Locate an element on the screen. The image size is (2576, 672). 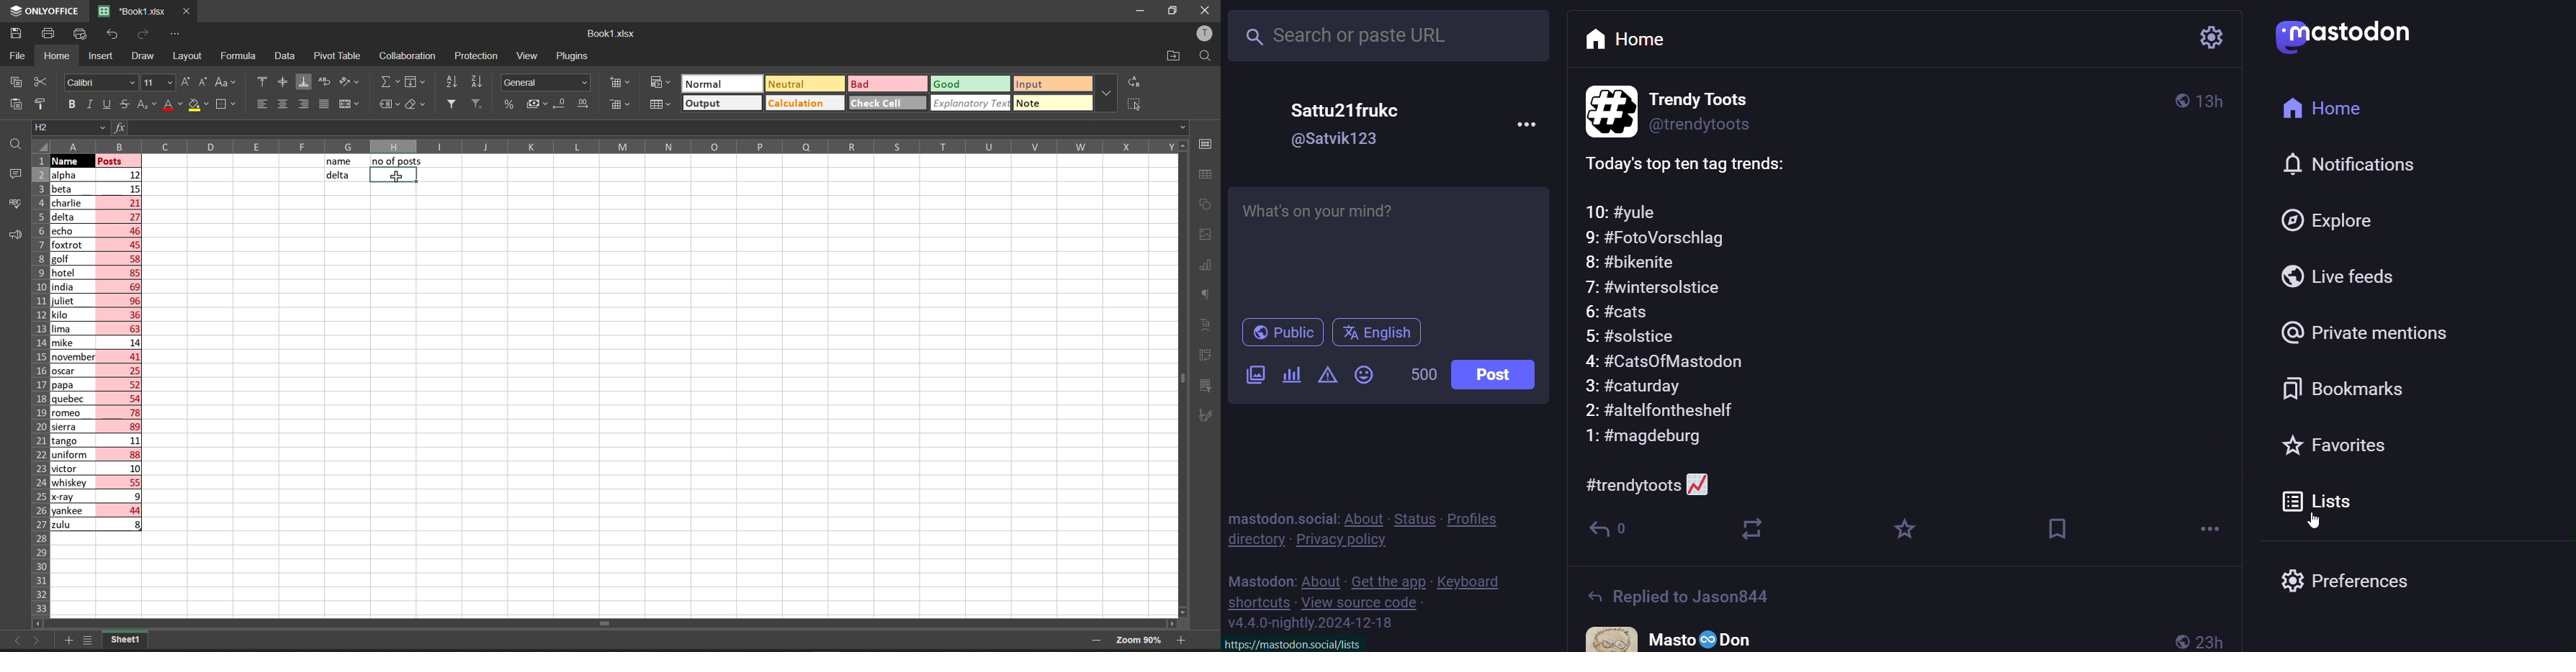
spell checking is located at coordinates (12, 203).